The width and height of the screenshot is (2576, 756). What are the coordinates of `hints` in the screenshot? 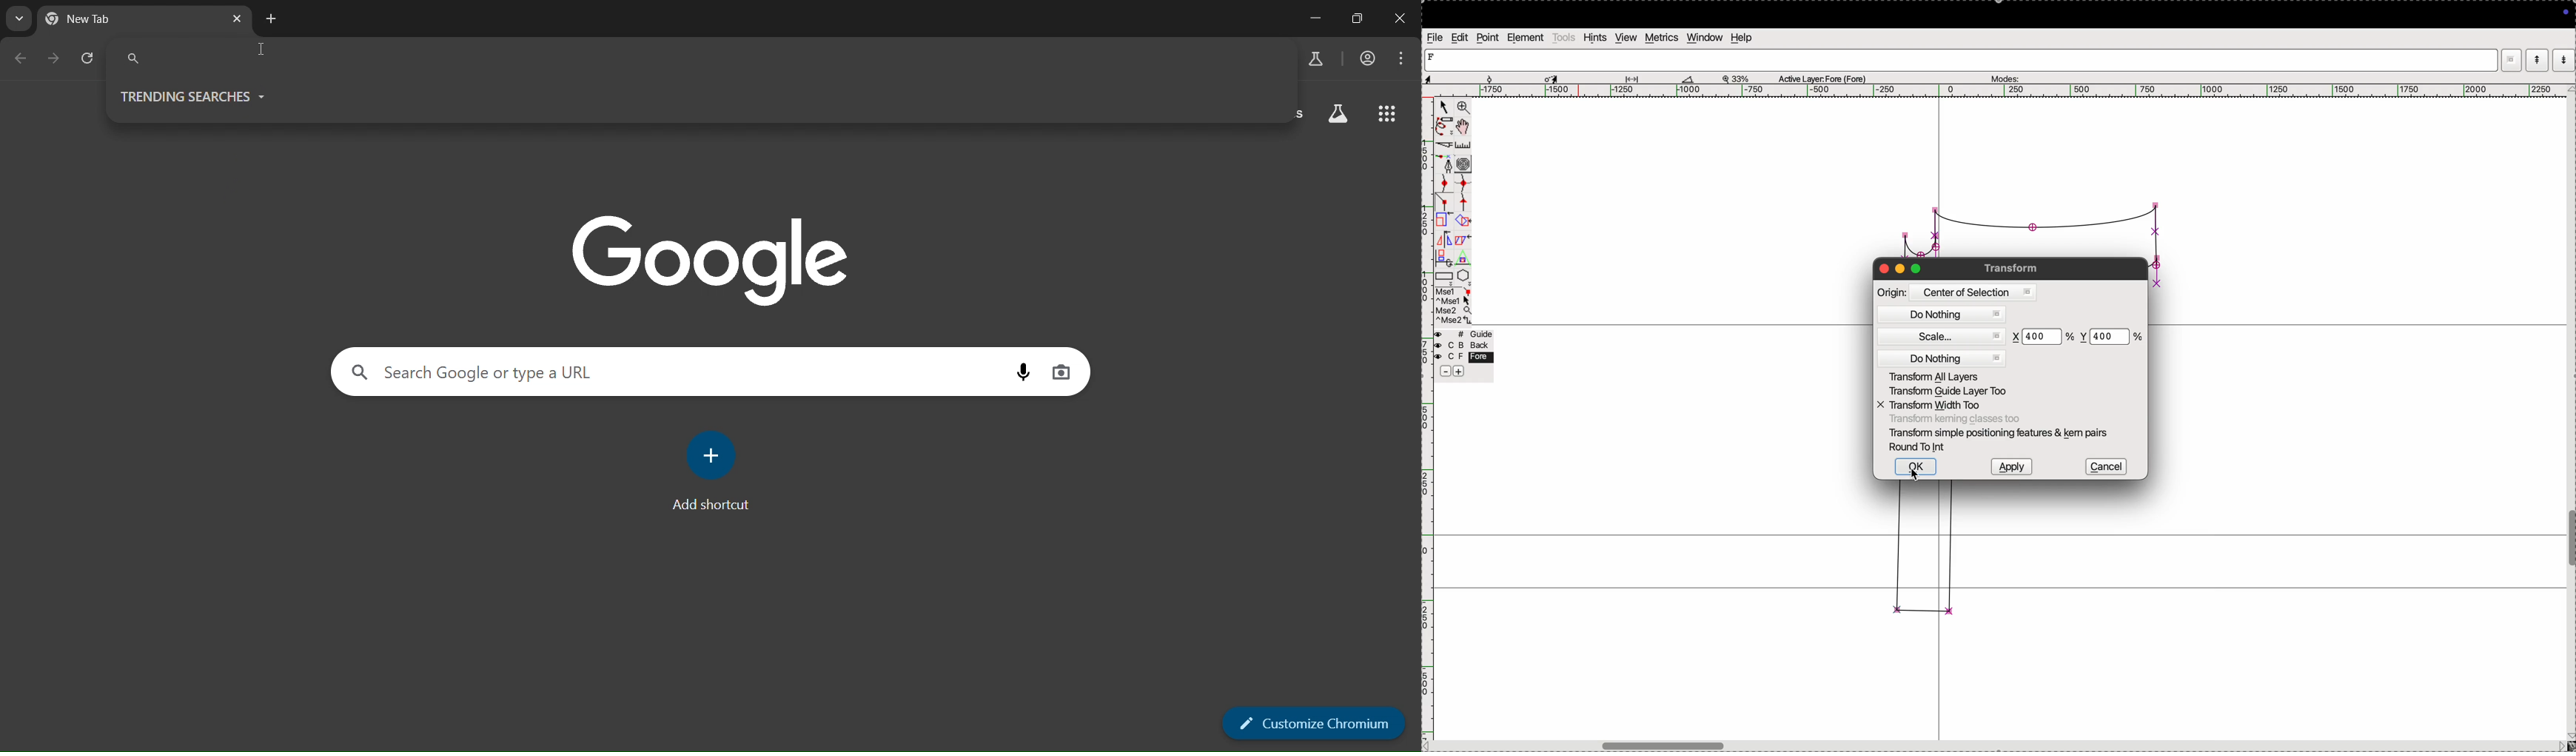 It's located at (1596, 38).